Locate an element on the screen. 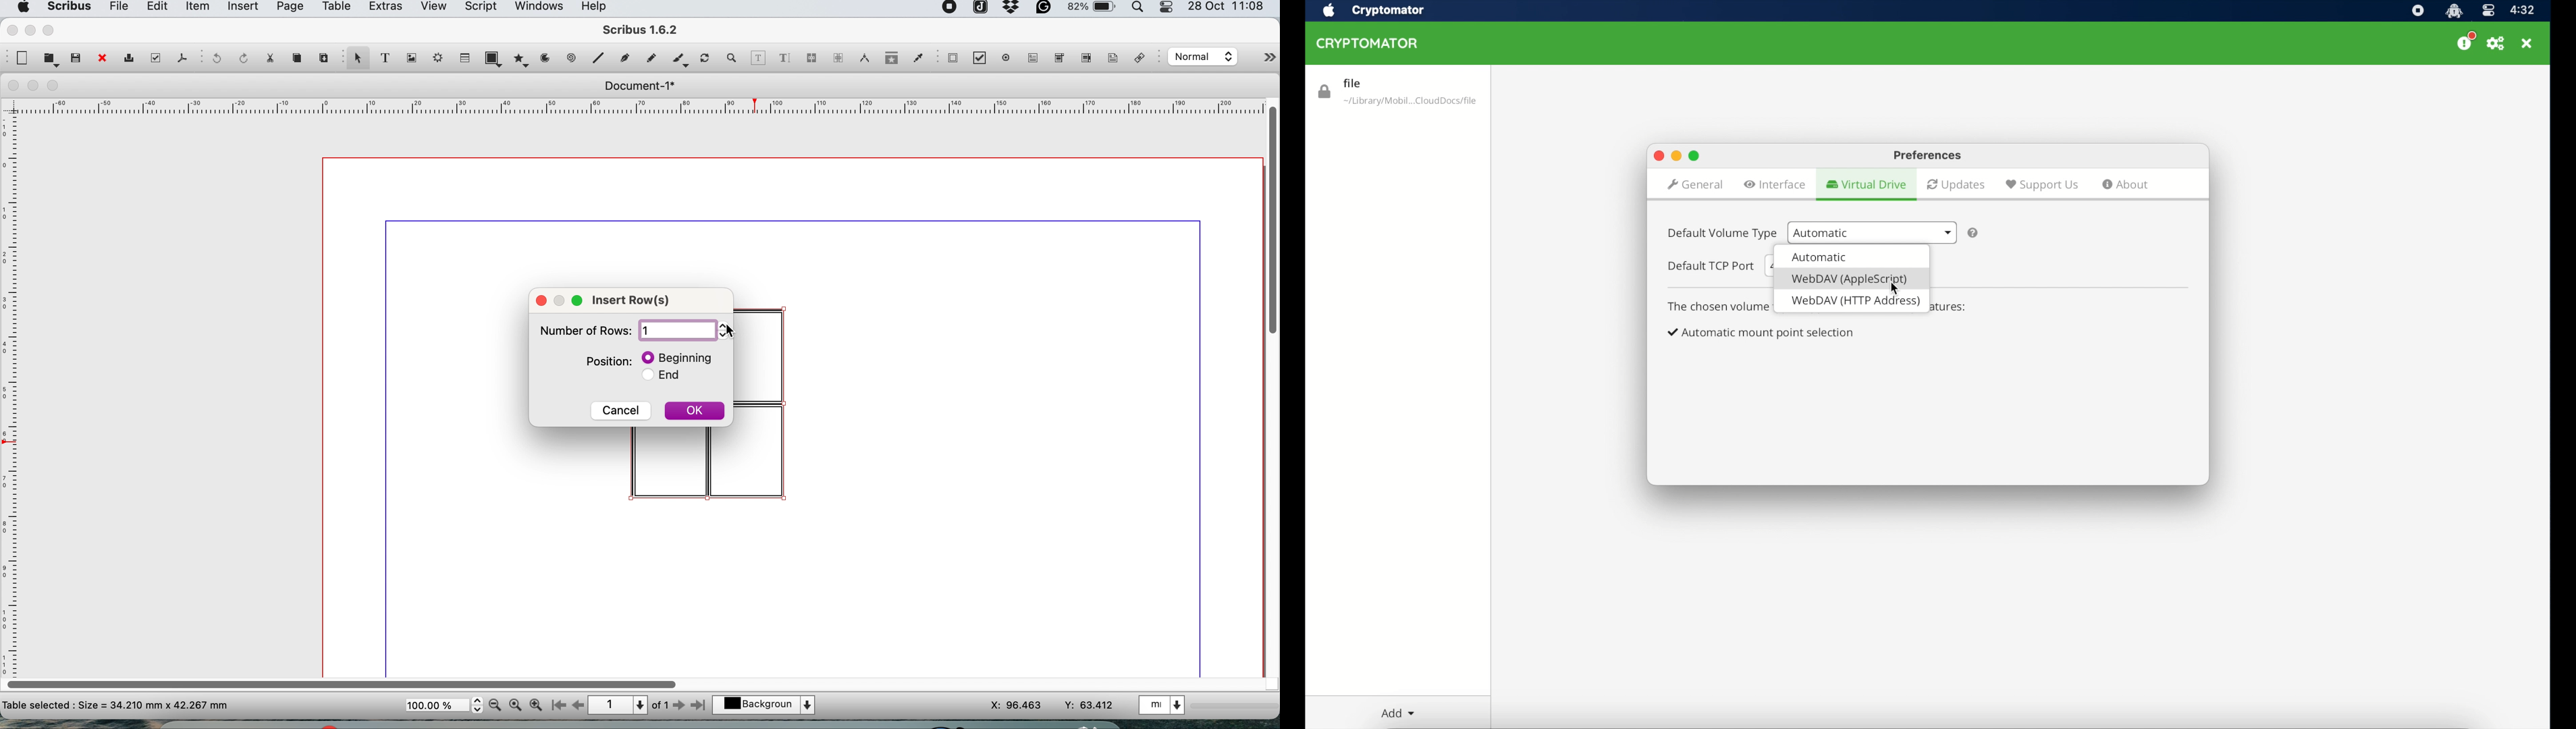 This screenshot has height=756, width=2576. battery is located at coordinates (1090, 9).